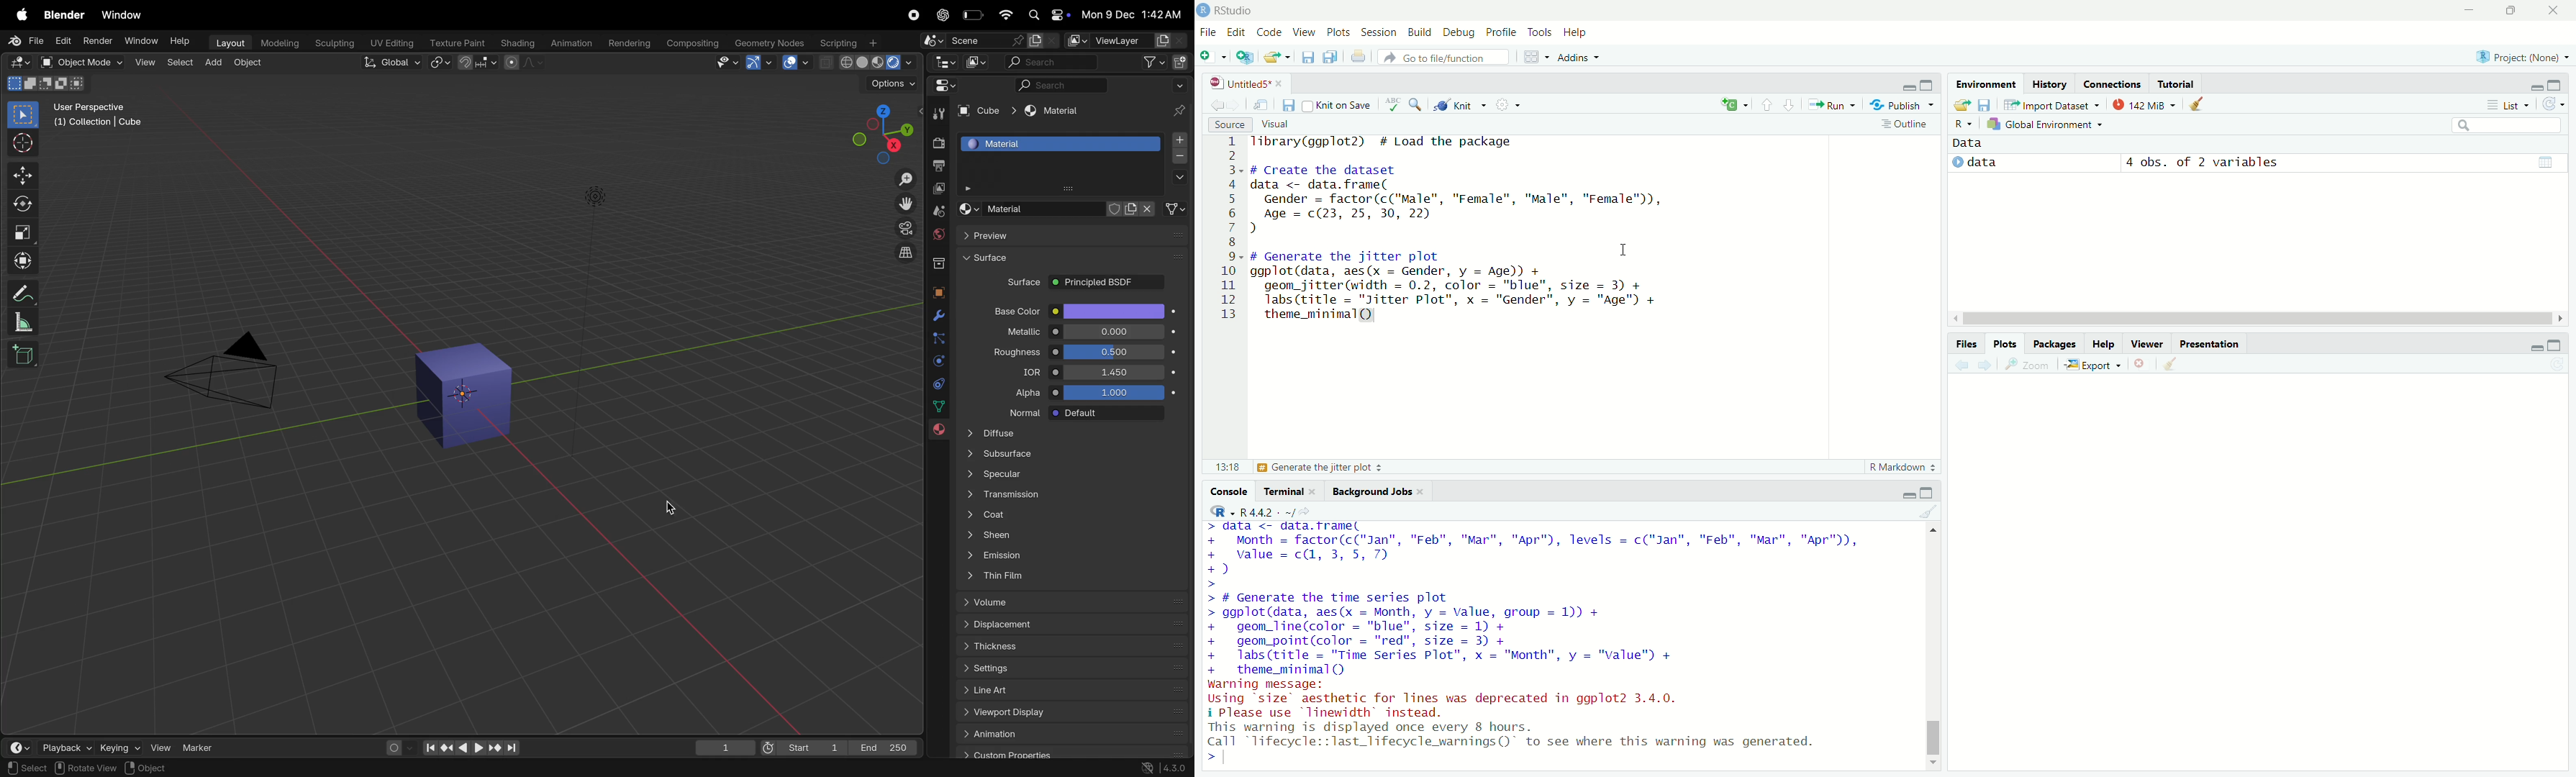 This screenshot has height=784, width=2576. Describe the element at coordinates (1416, 104) in the screenshot. I see `find/replace` at that location.